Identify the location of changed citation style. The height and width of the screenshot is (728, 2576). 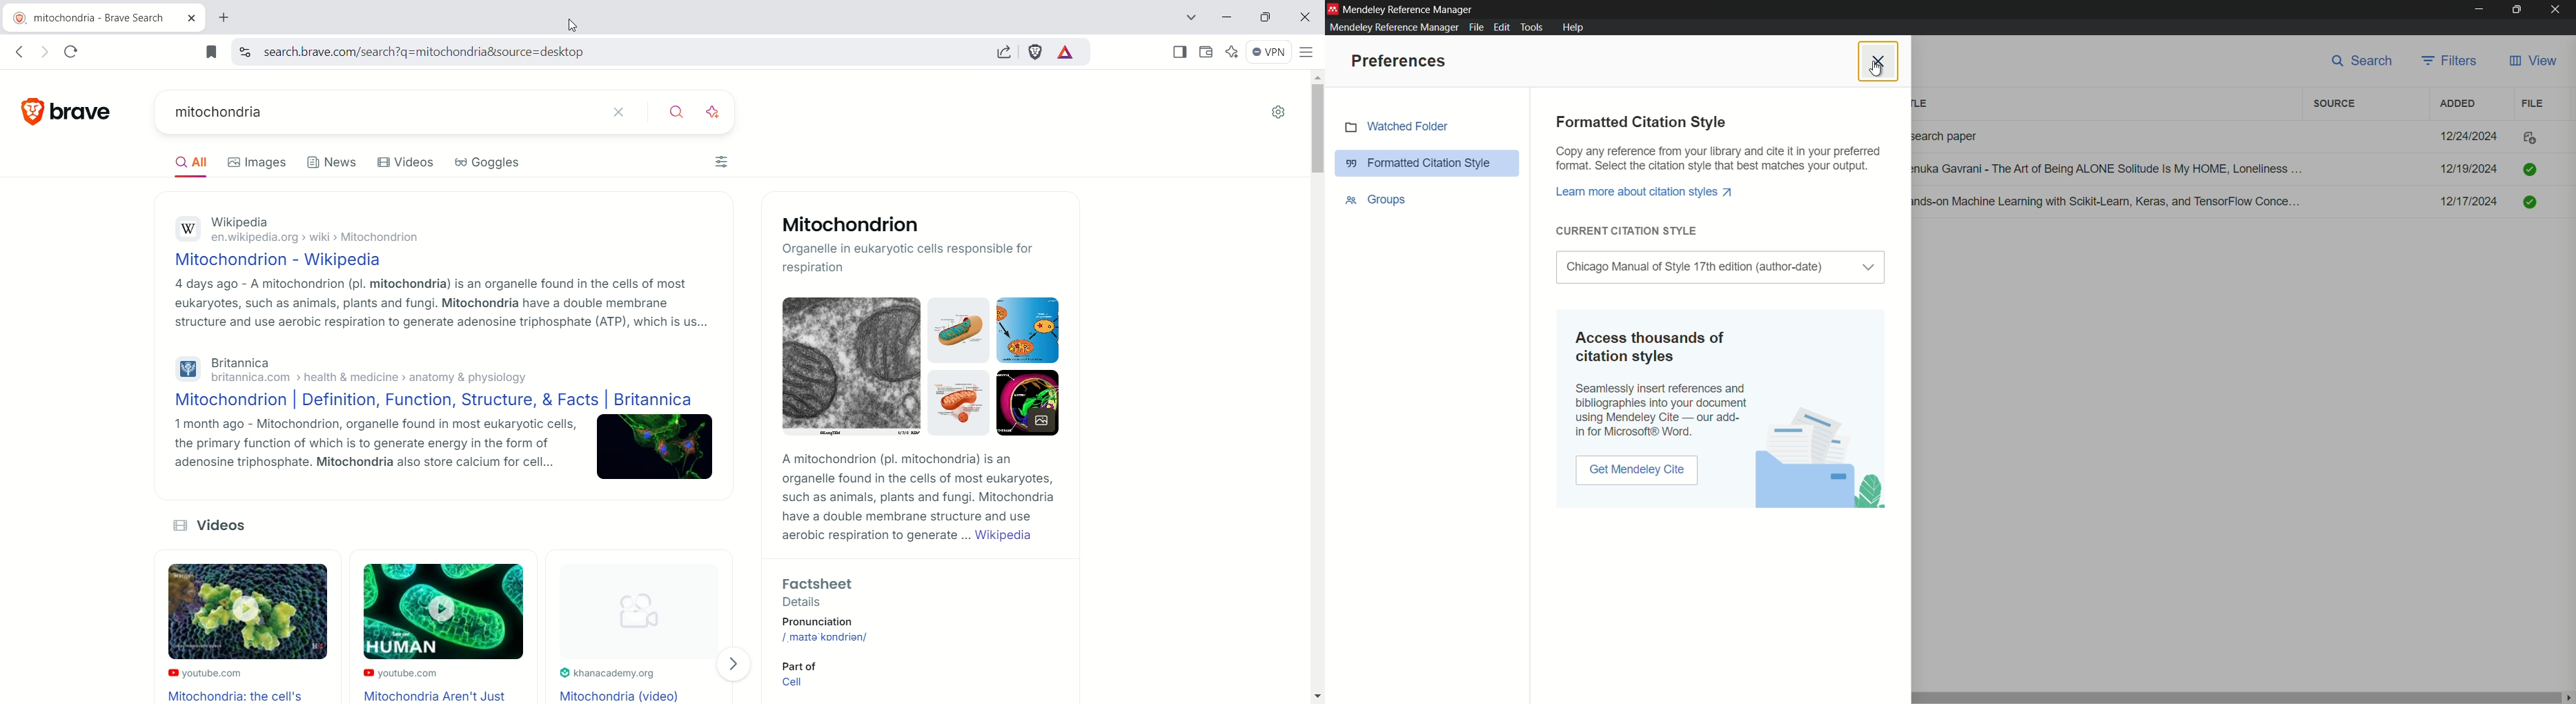
(1701, 267).